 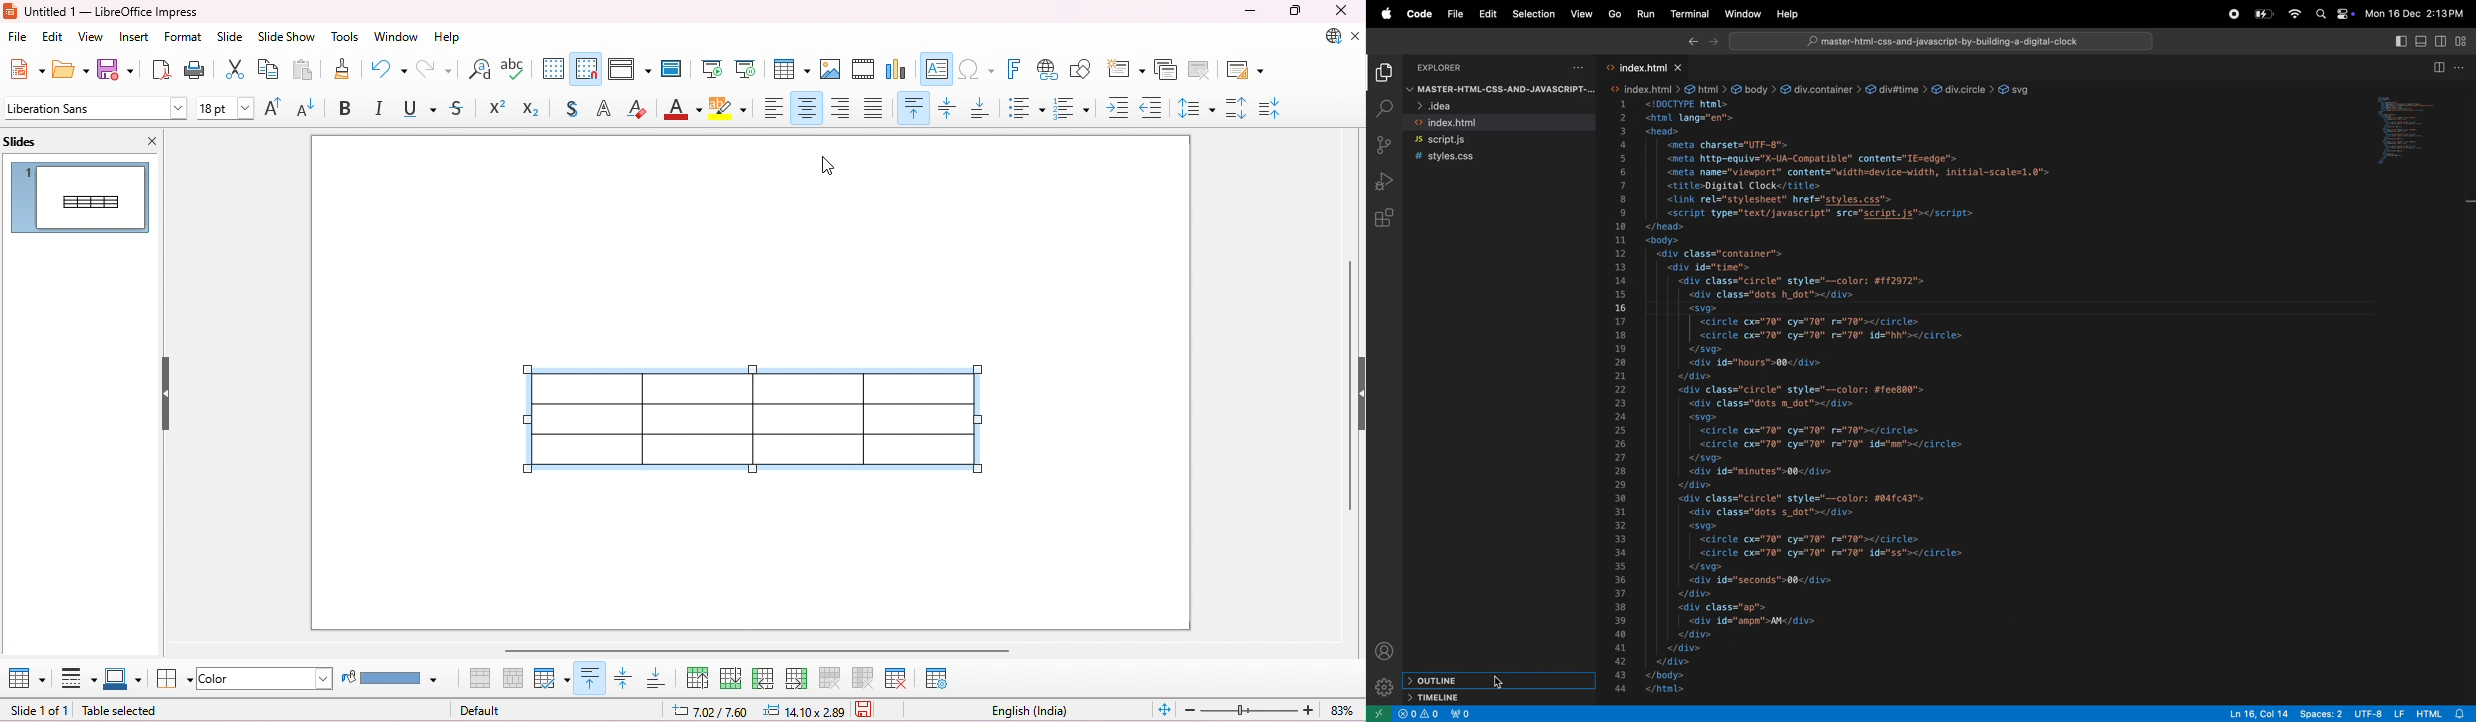 I want to click on redo, so click(x=434, y=69).